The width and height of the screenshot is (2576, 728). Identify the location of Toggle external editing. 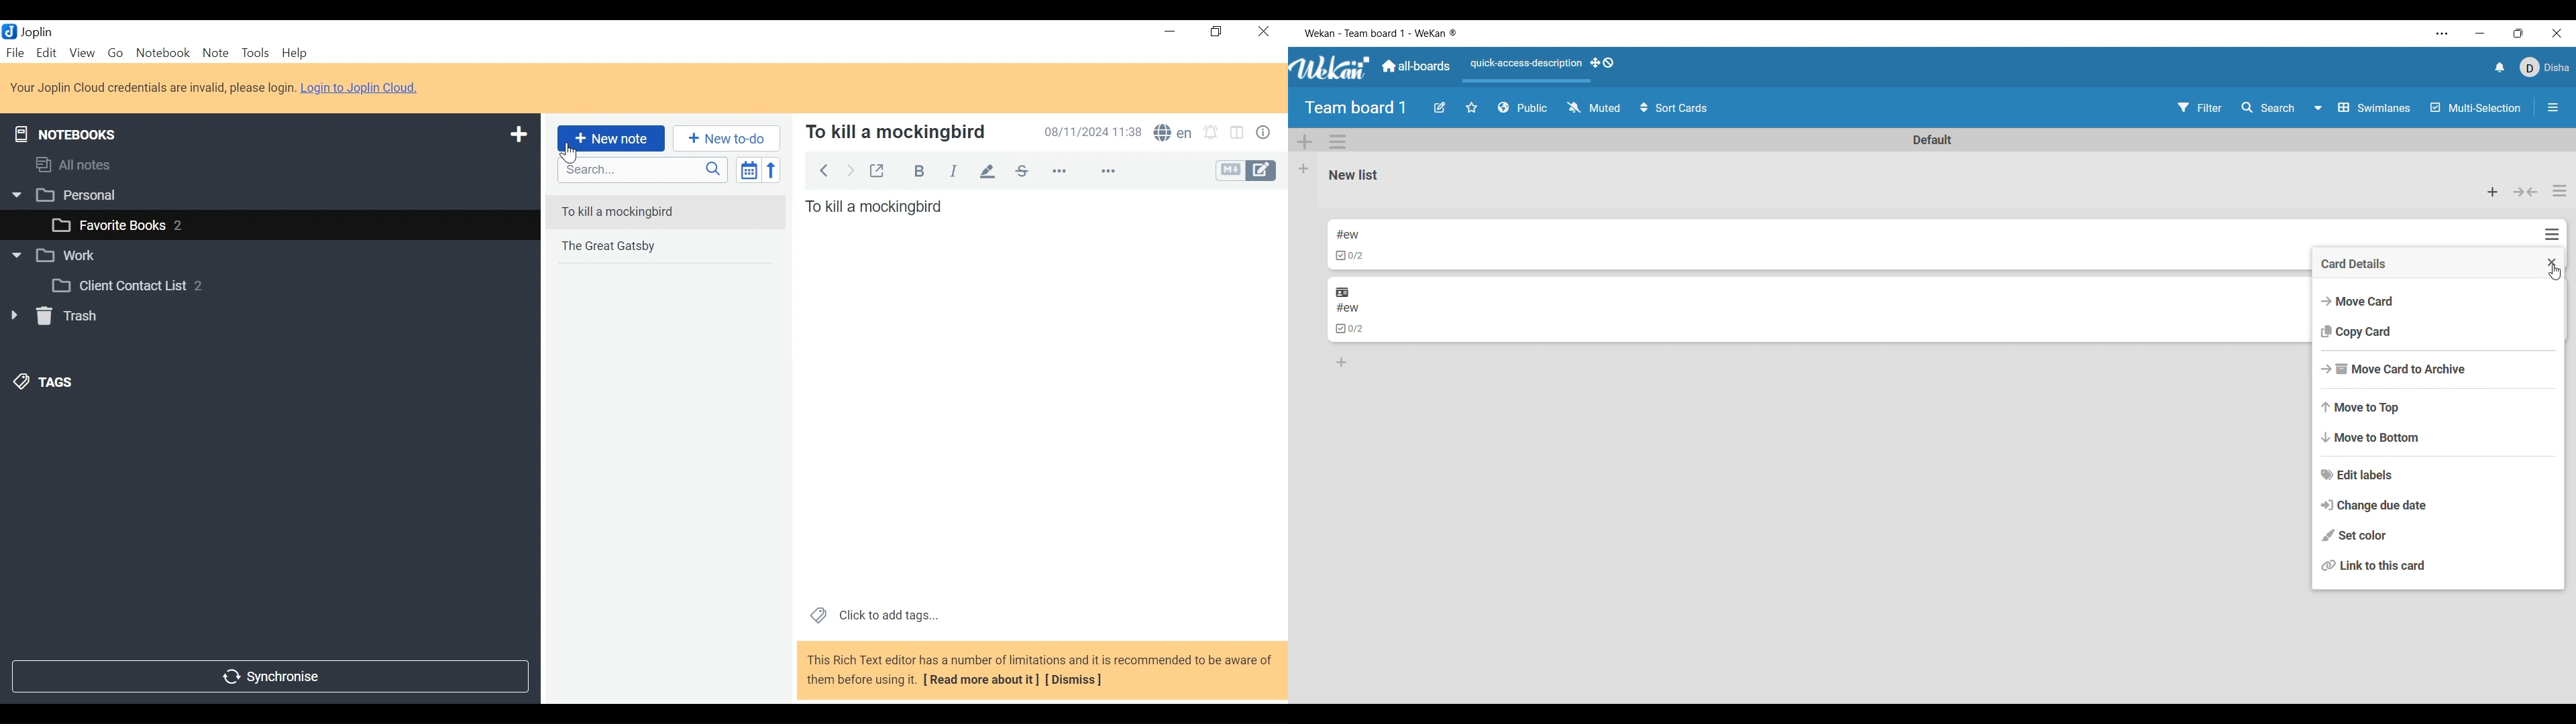
(879, 171).